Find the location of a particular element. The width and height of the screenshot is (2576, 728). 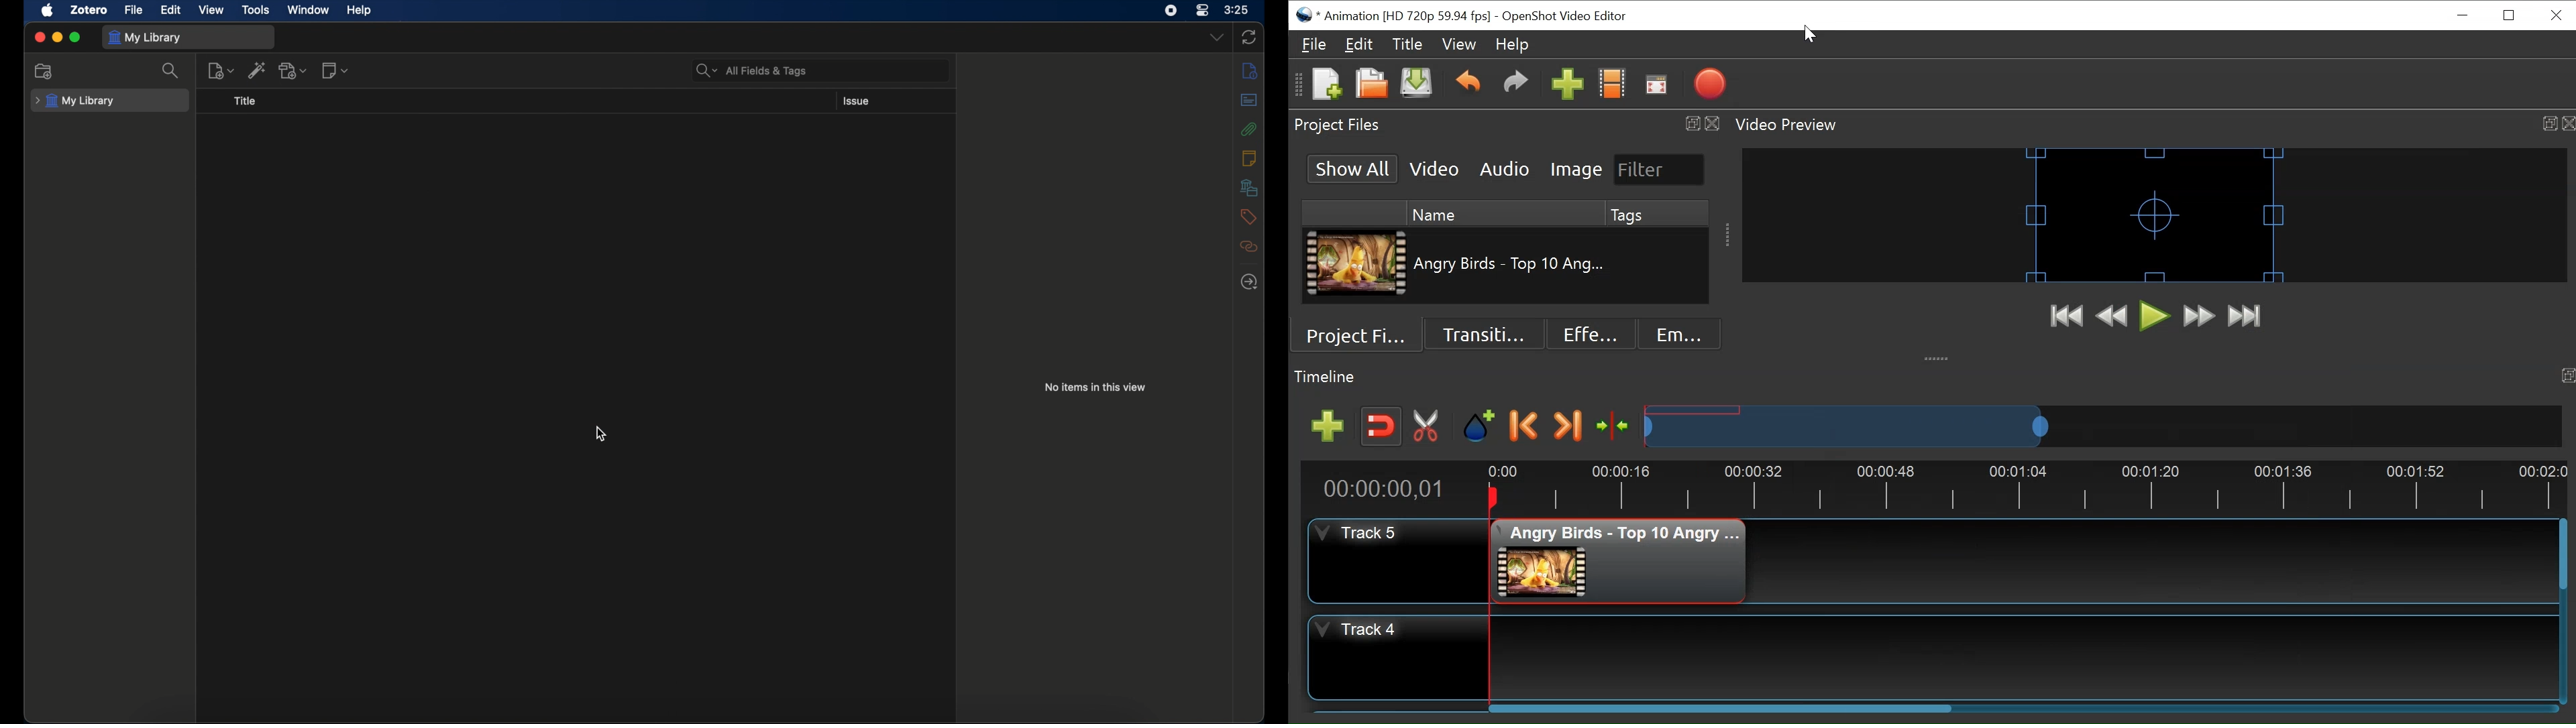

control center is located at coordinates (1203, 11).